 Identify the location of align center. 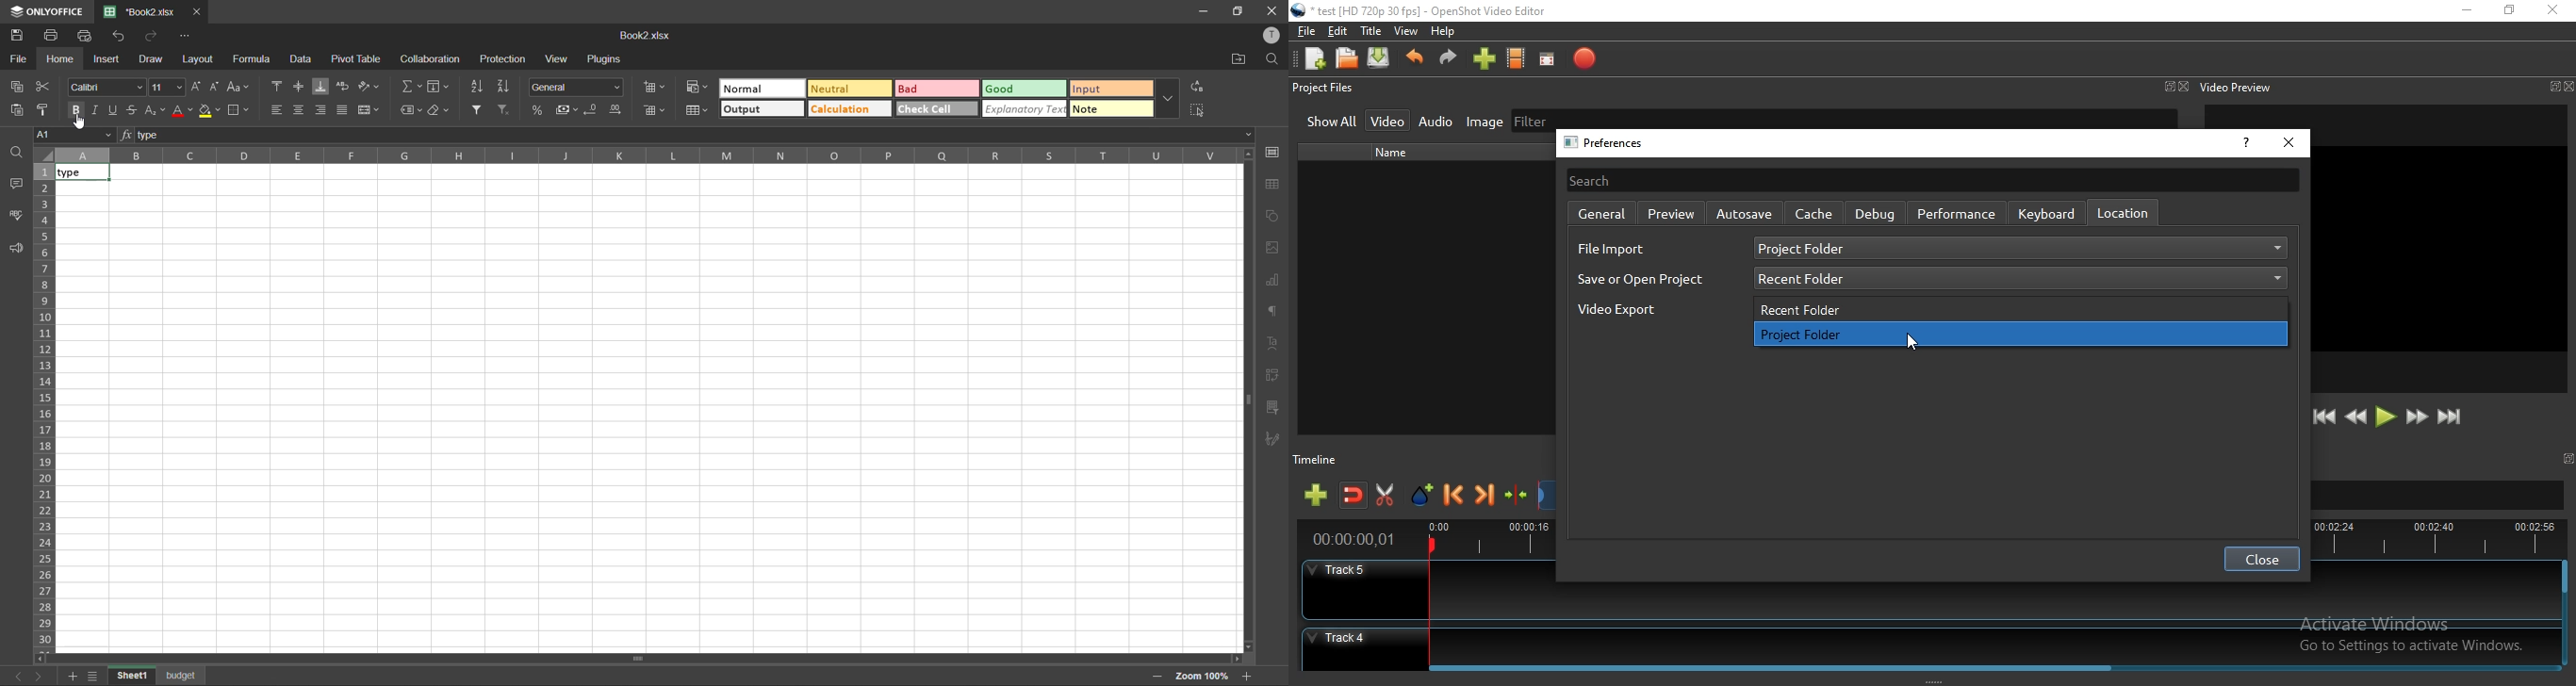
(299, 109).